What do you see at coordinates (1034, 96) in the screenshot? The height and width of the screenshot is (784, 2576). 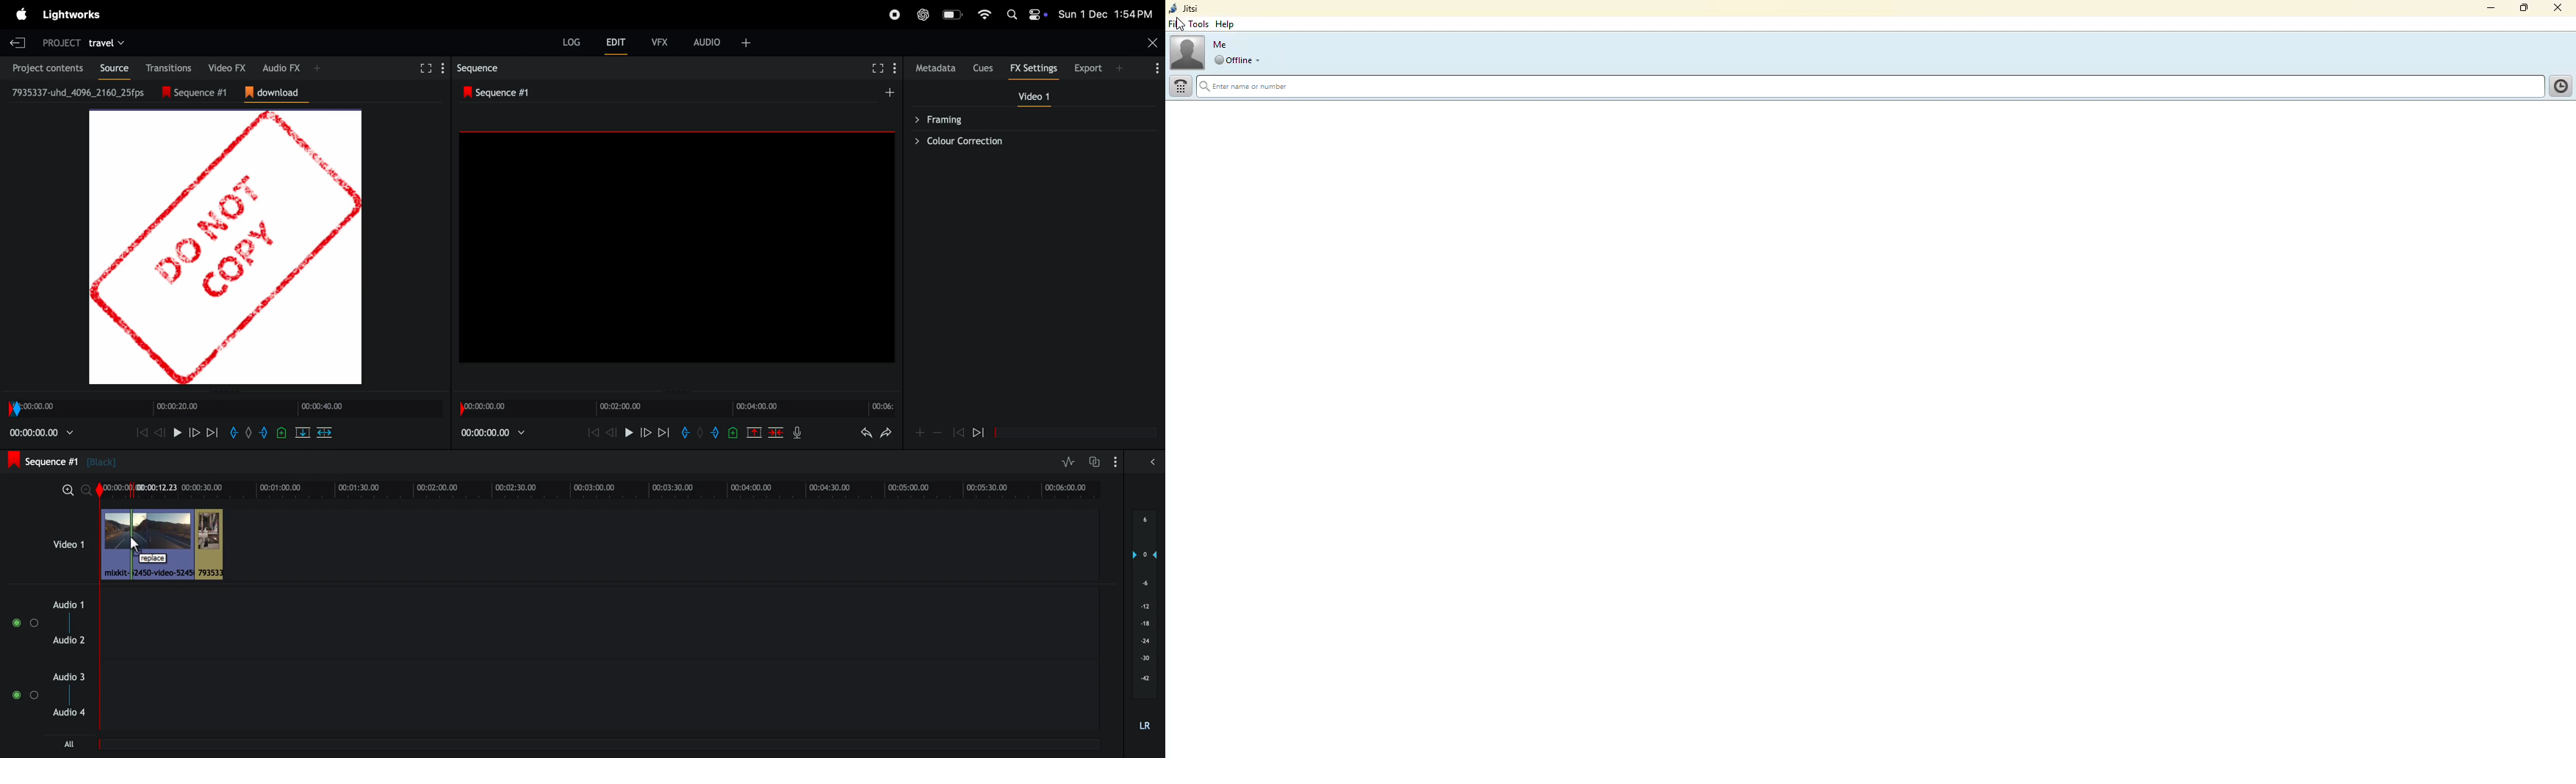 I see `video` at bounding box center [1034, 96].